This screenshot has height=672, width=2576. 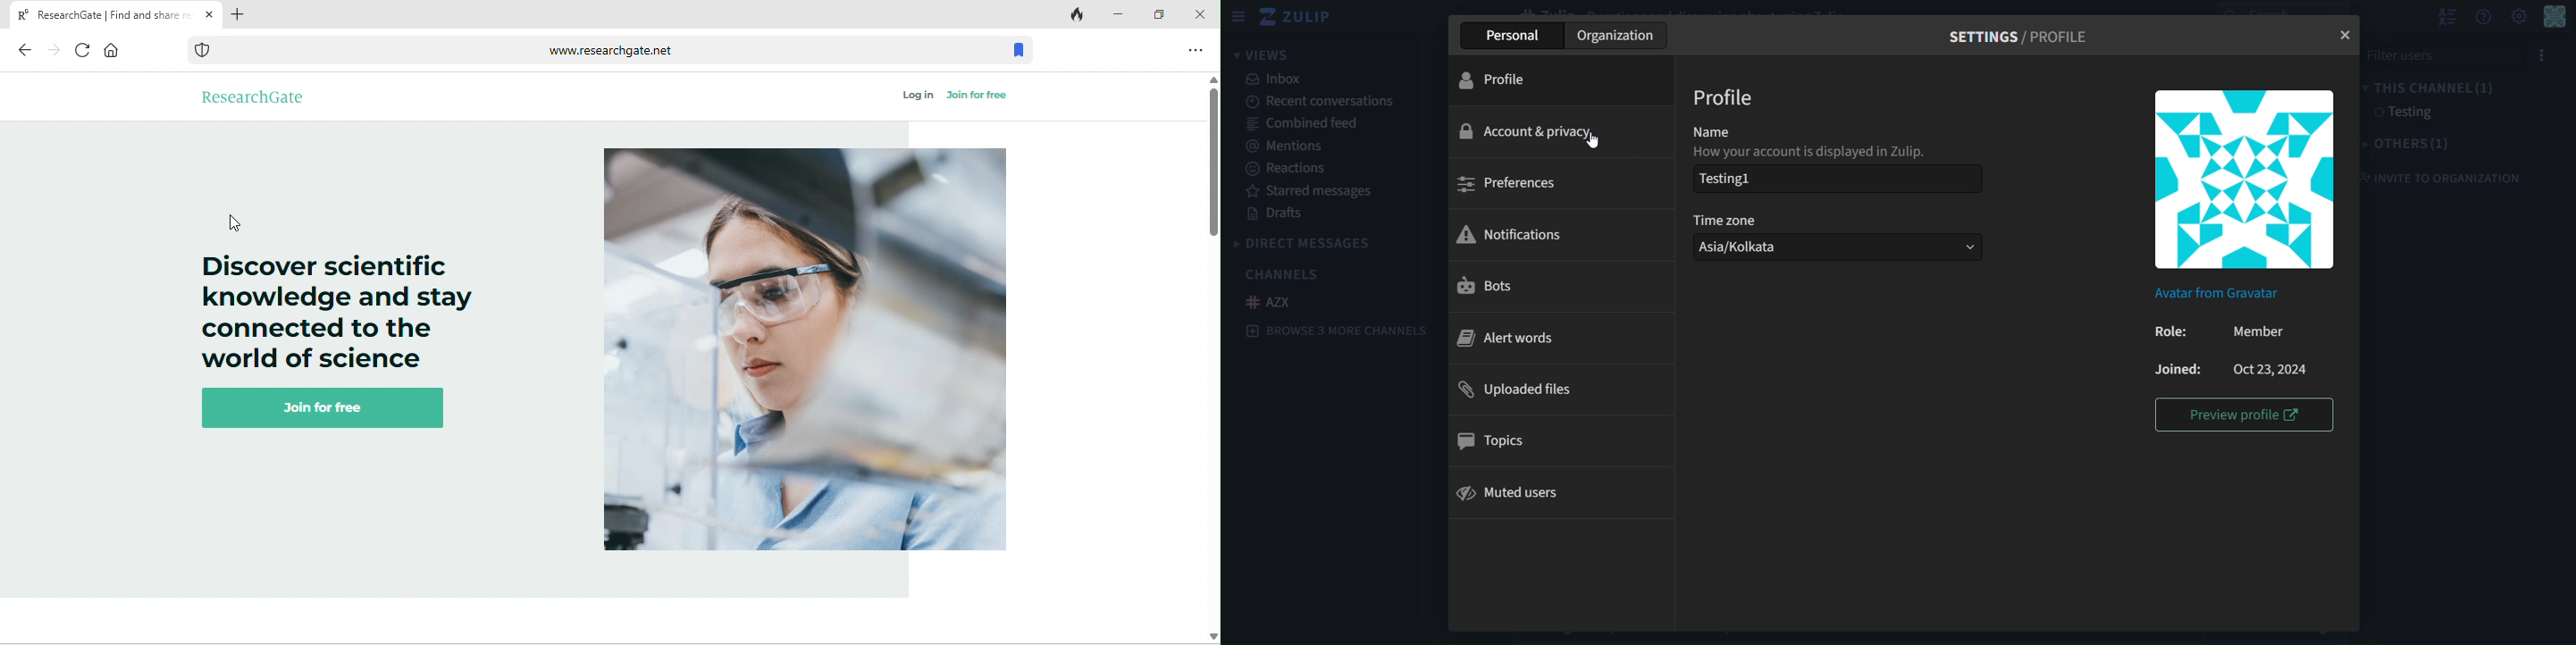 I want to click on testing1, so click(x=1779, y=179).